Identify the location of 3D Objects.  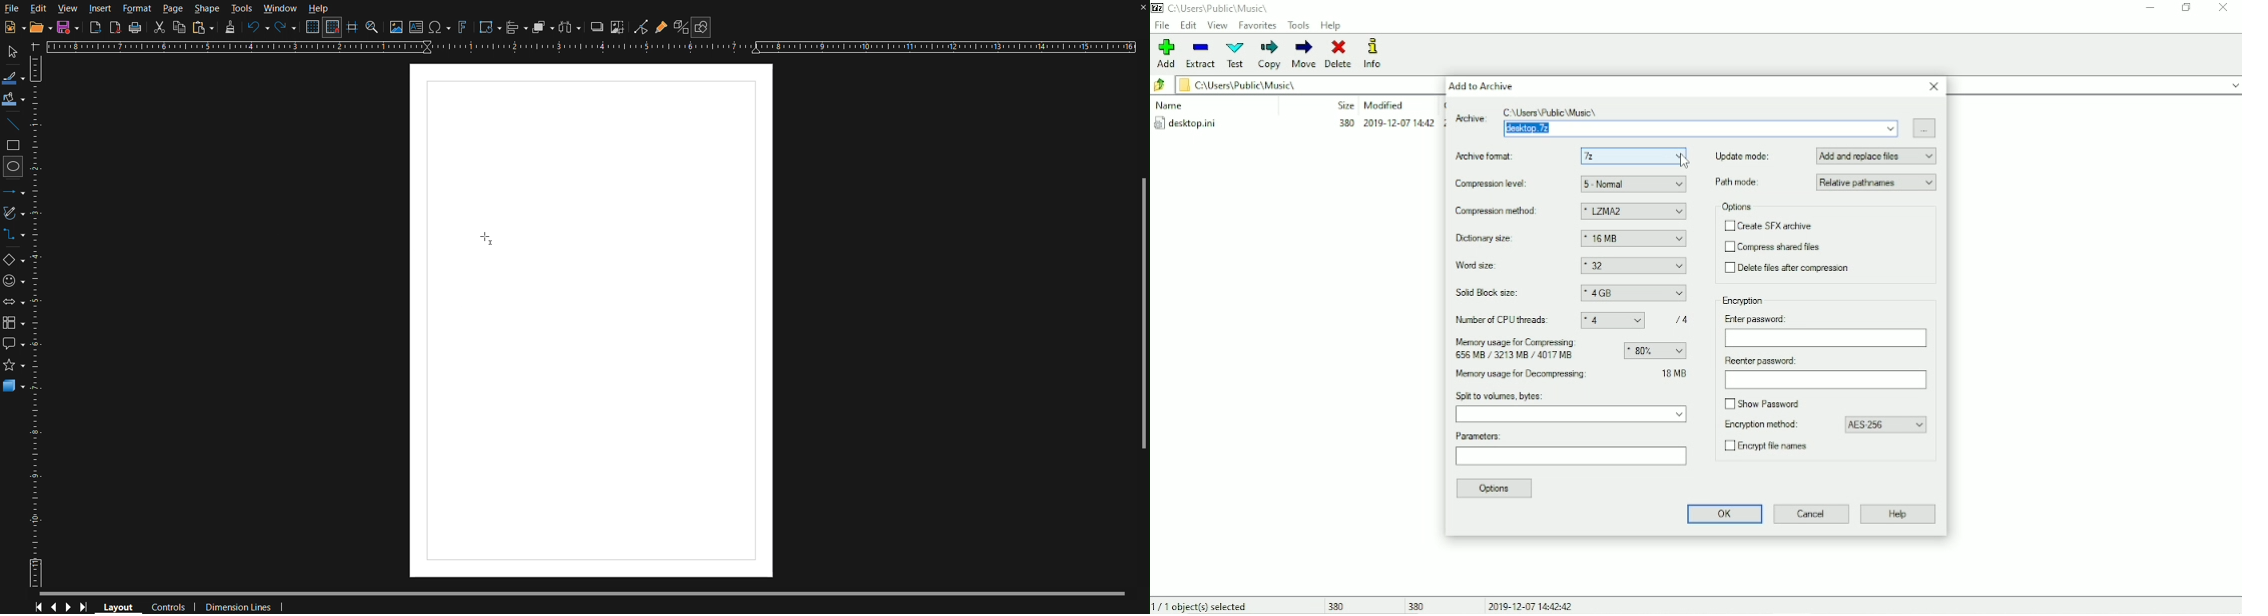
(17, 387).